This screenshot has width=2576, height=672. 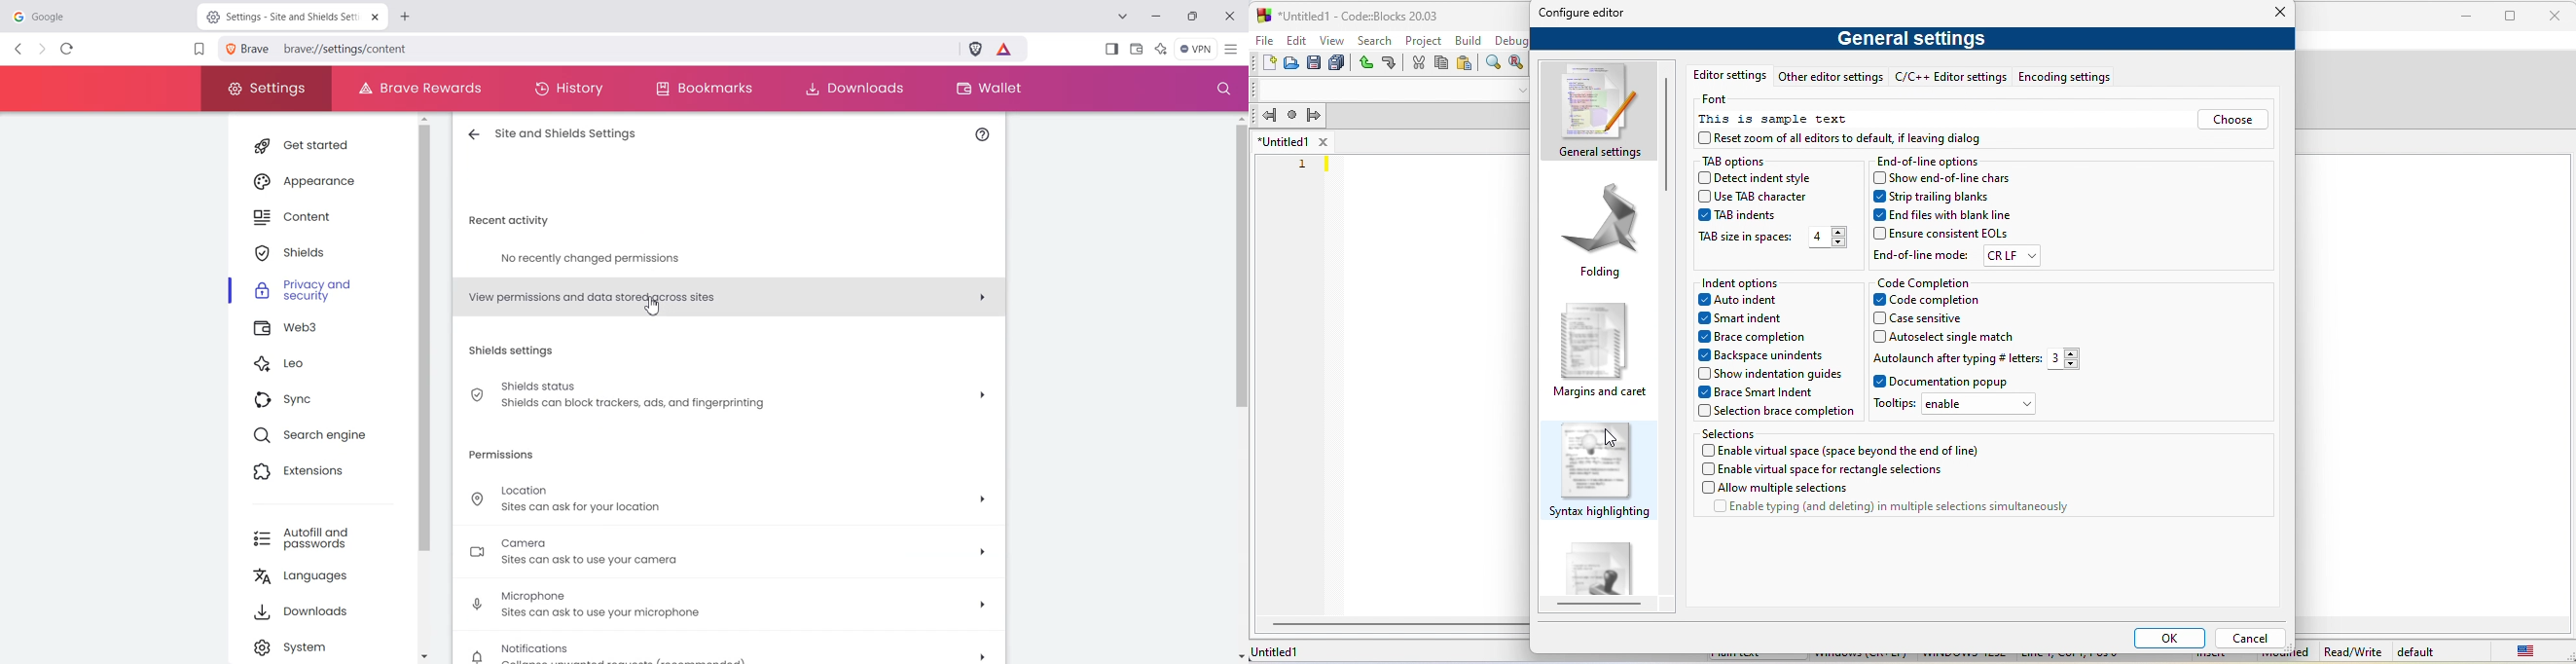 What do you see at coordinates (1221, 89) in the screenshot?
I see `Search window` at bounding box center [1221, 89].